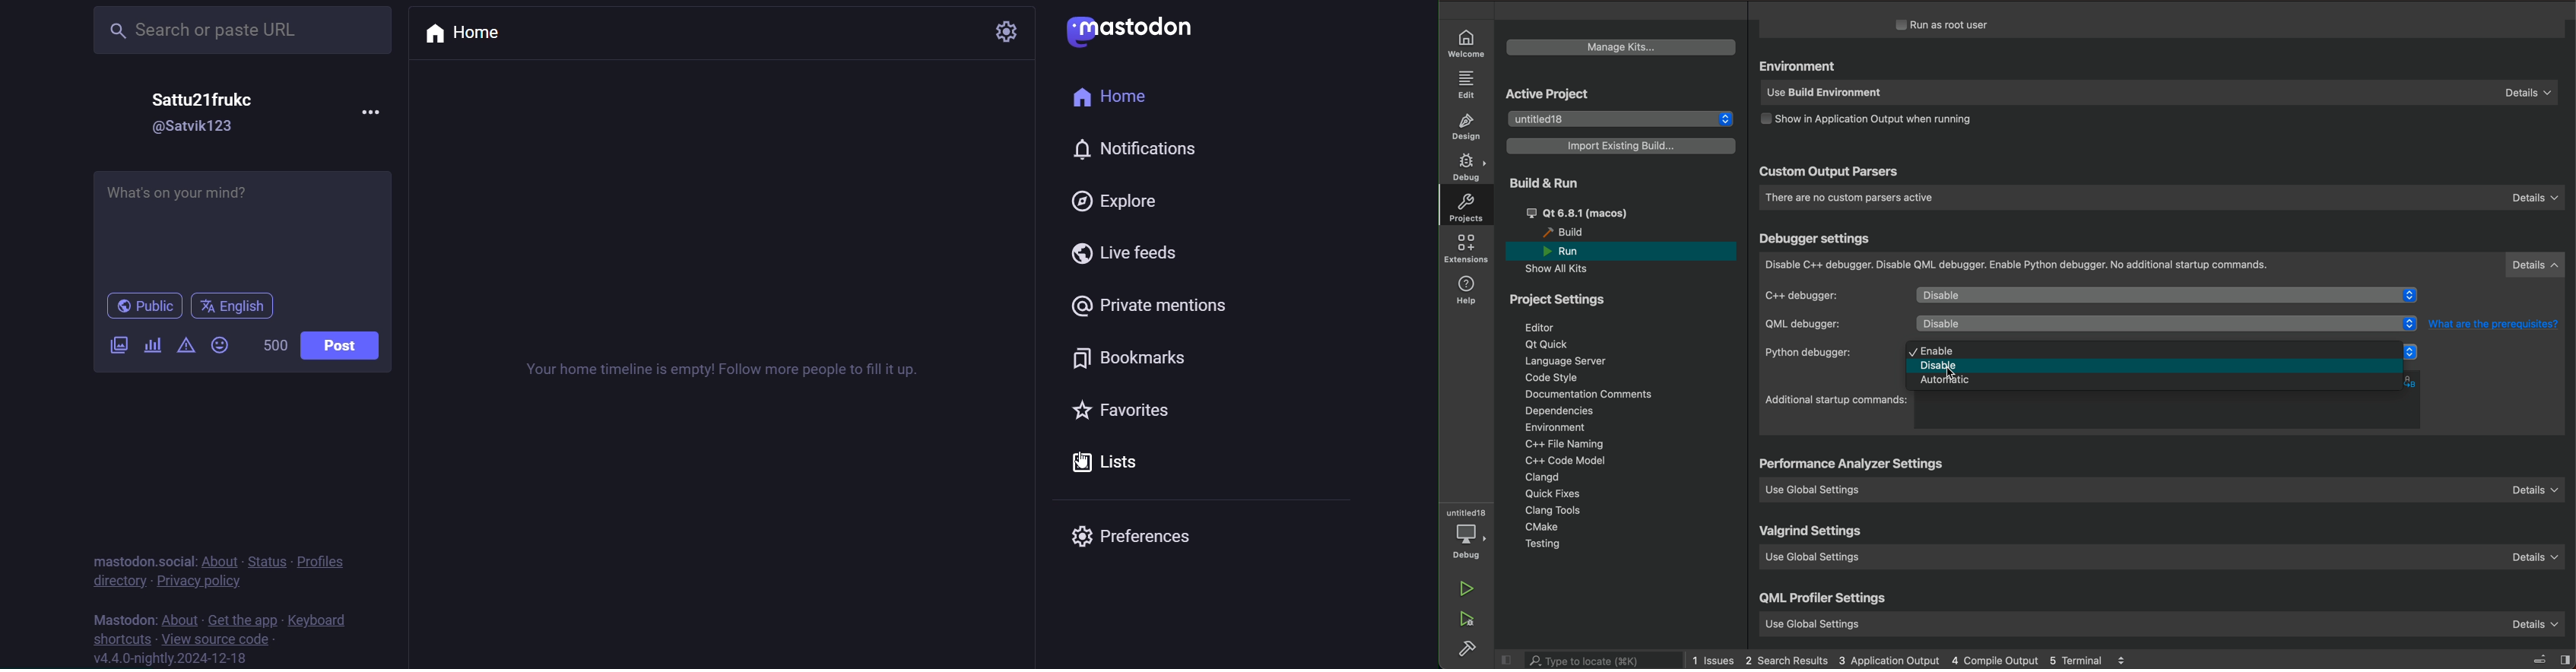 This screenshot has height=672, width=2576. What do you see at coordinates (1553, 379) in the screenshot?
I see `code style` at bounding box center [1553, 379].